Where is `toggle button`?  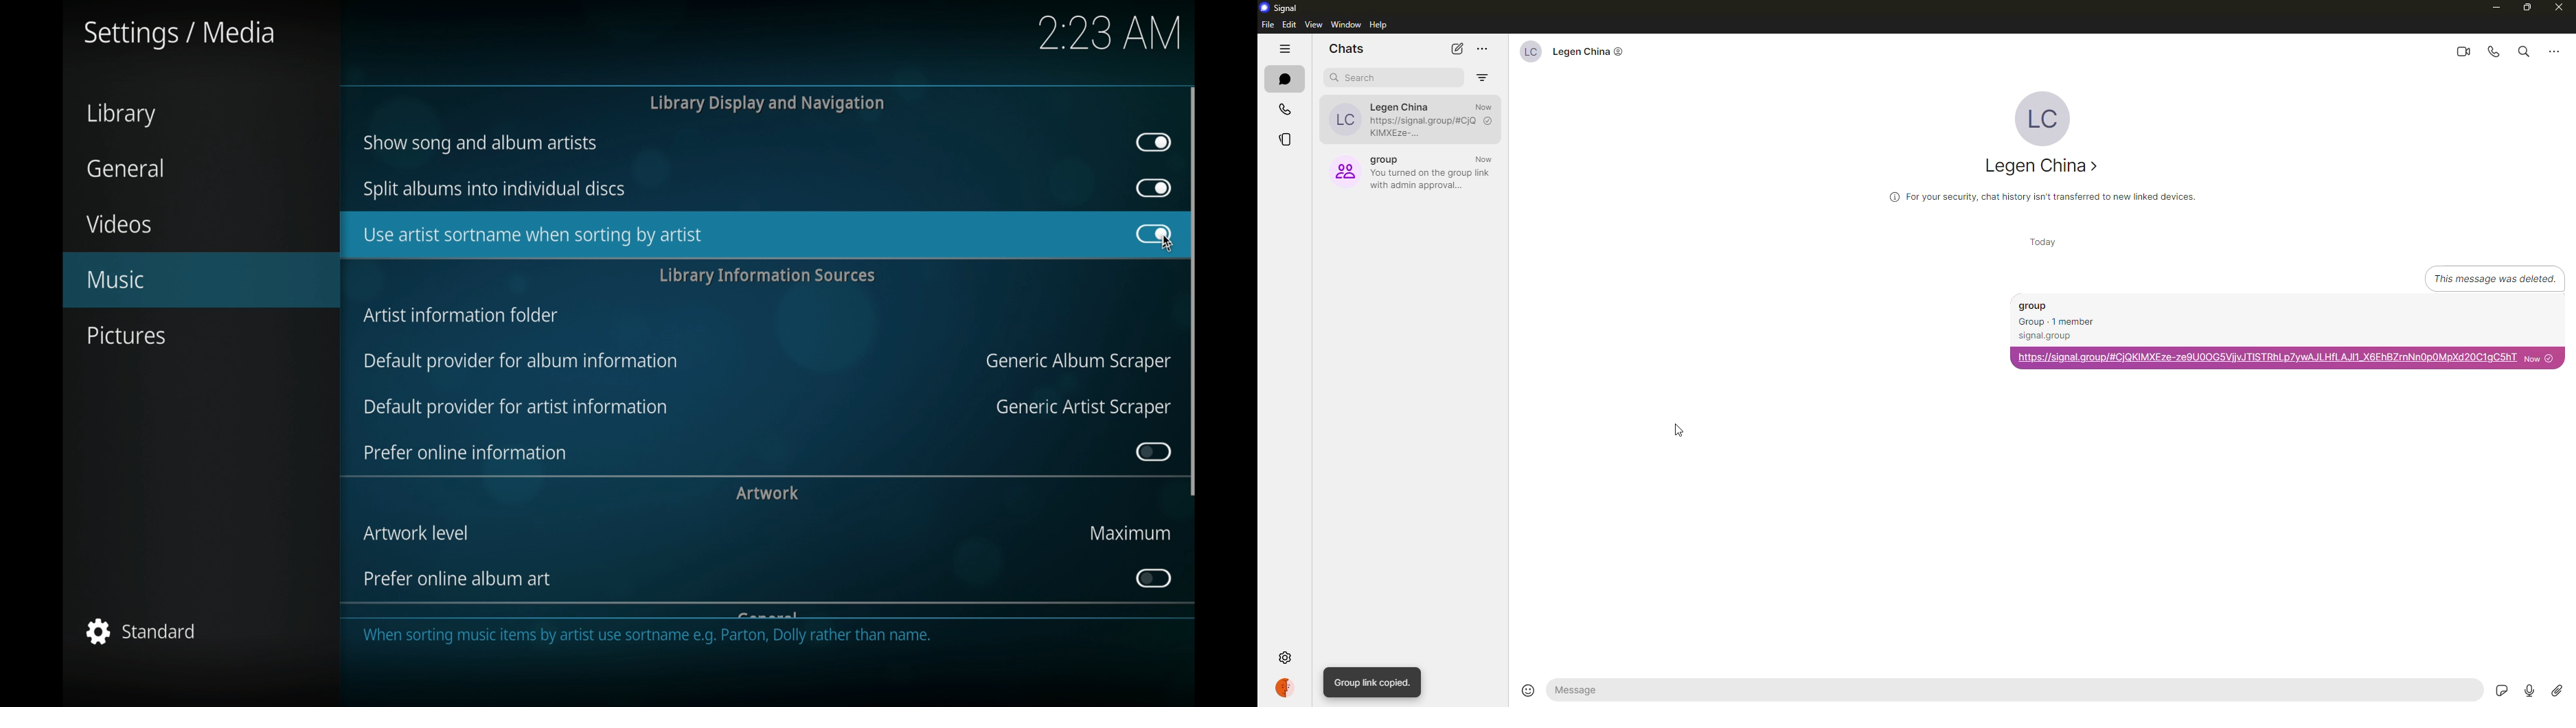 toggle button is located at coordinates (1154, 143).